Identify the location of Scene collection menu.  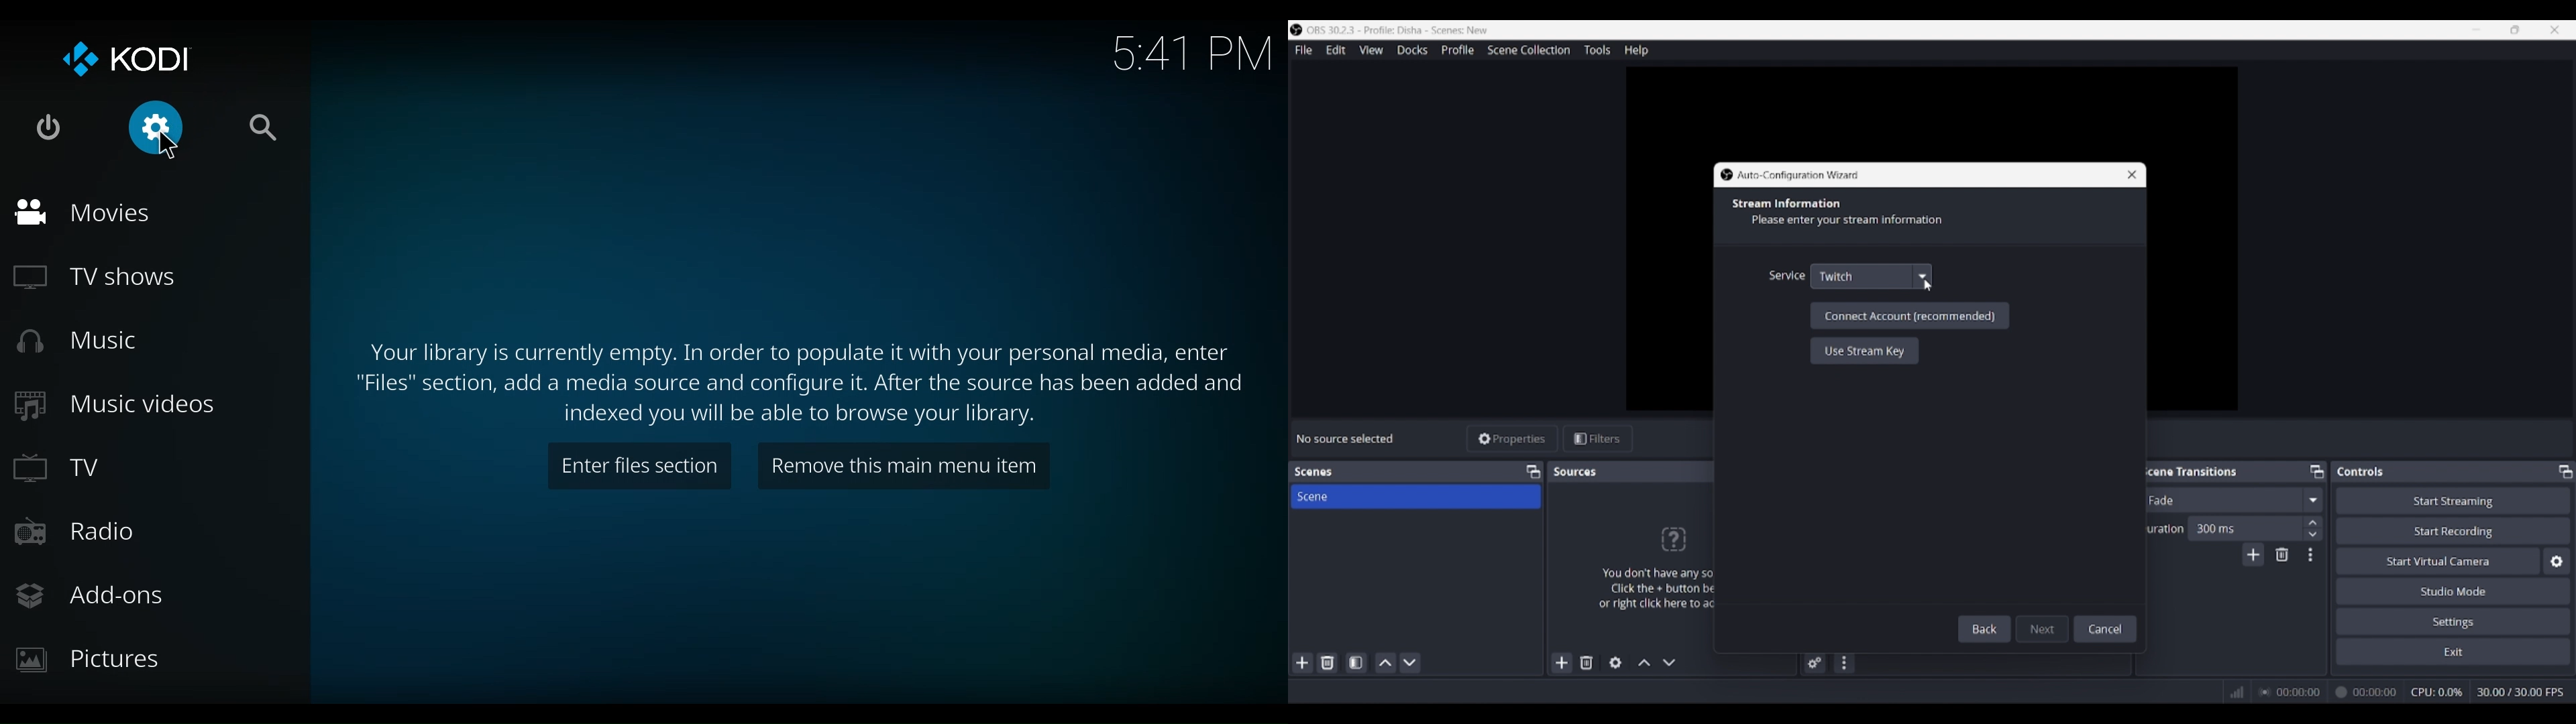
(1528, 50).